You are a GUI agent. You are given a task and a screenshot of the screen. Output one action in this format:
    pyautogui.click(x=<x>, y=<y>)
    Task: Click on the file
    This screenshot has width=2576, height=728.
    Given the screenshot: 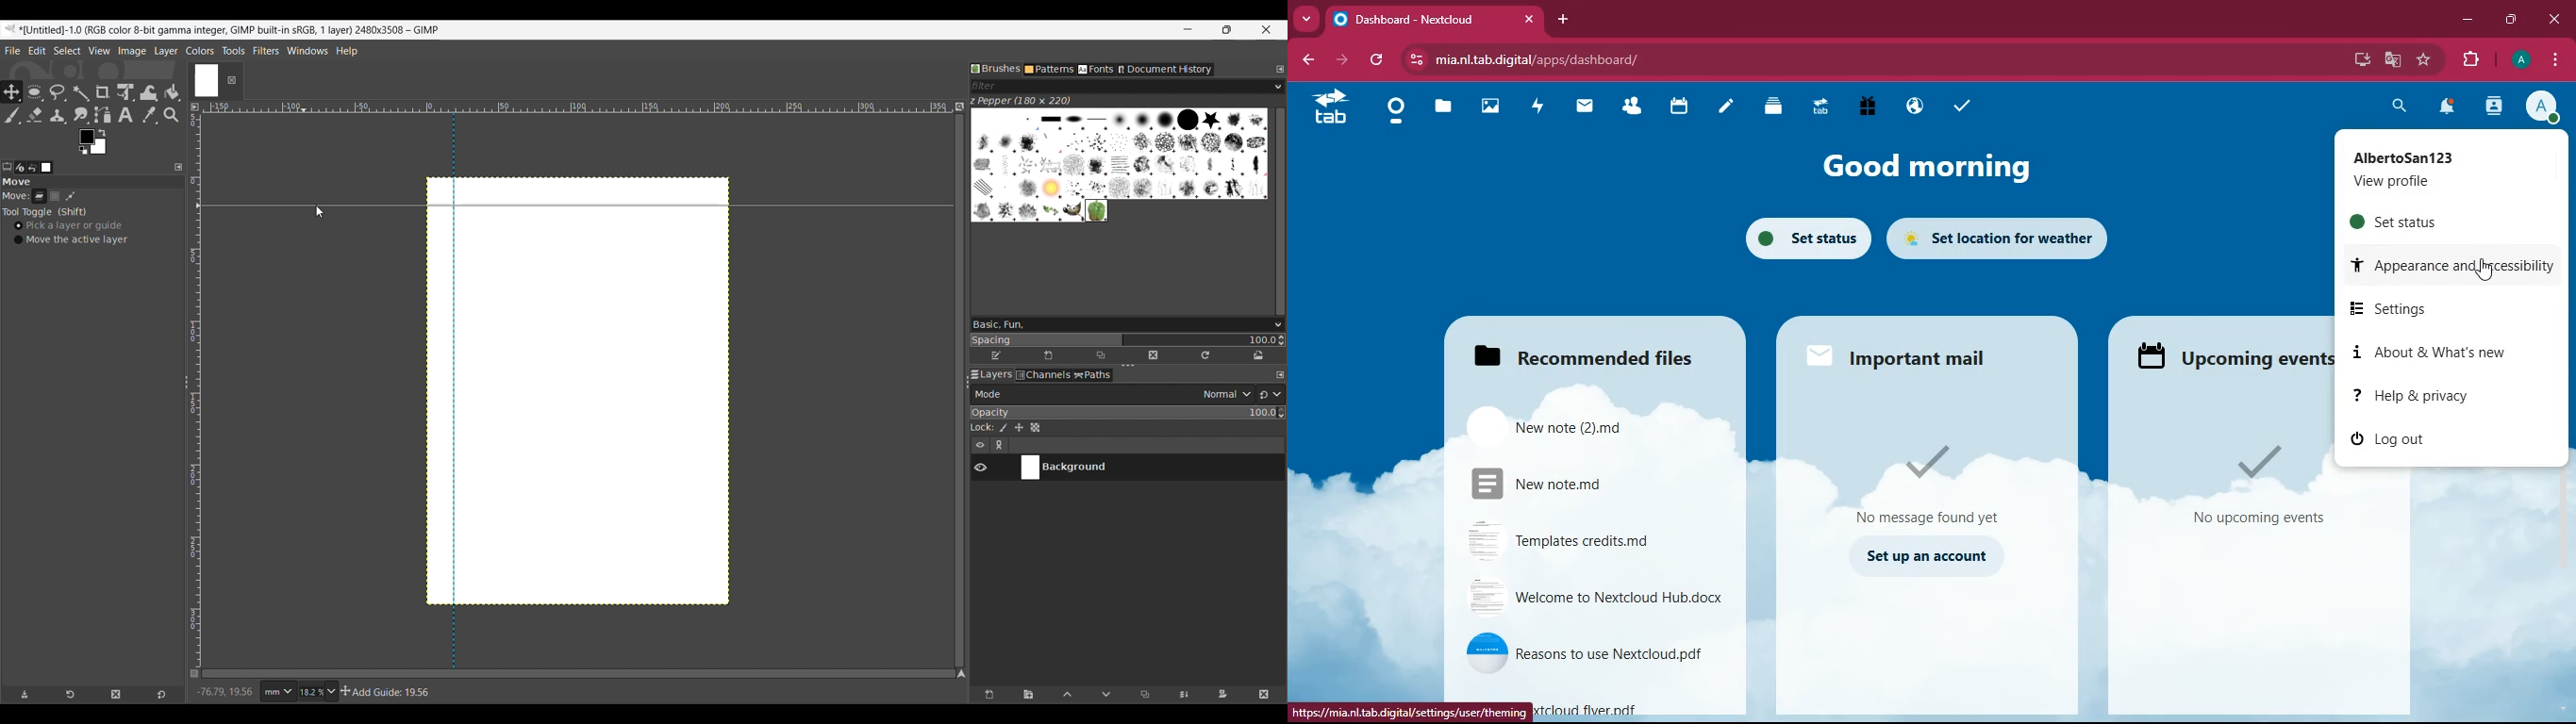 What is the action you would take?
    pyautogui.click(x=1583, y=542)
    